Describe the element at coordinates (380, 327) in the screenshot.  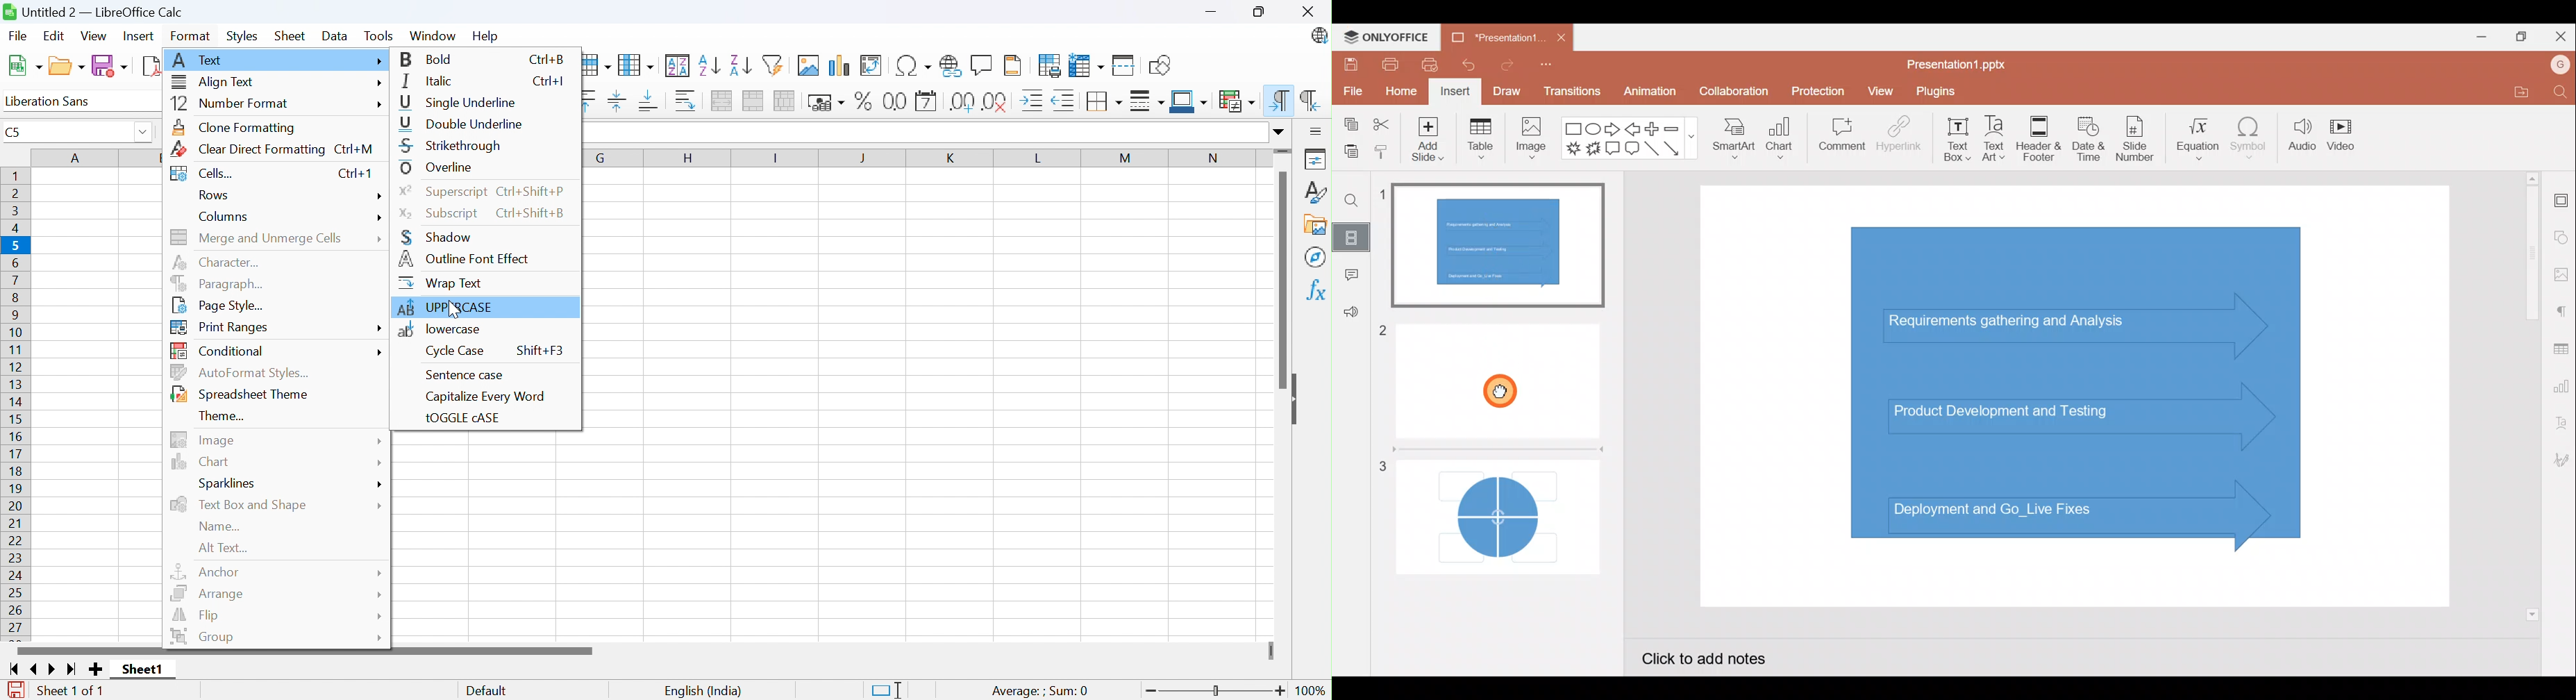
I see `More` at that location.